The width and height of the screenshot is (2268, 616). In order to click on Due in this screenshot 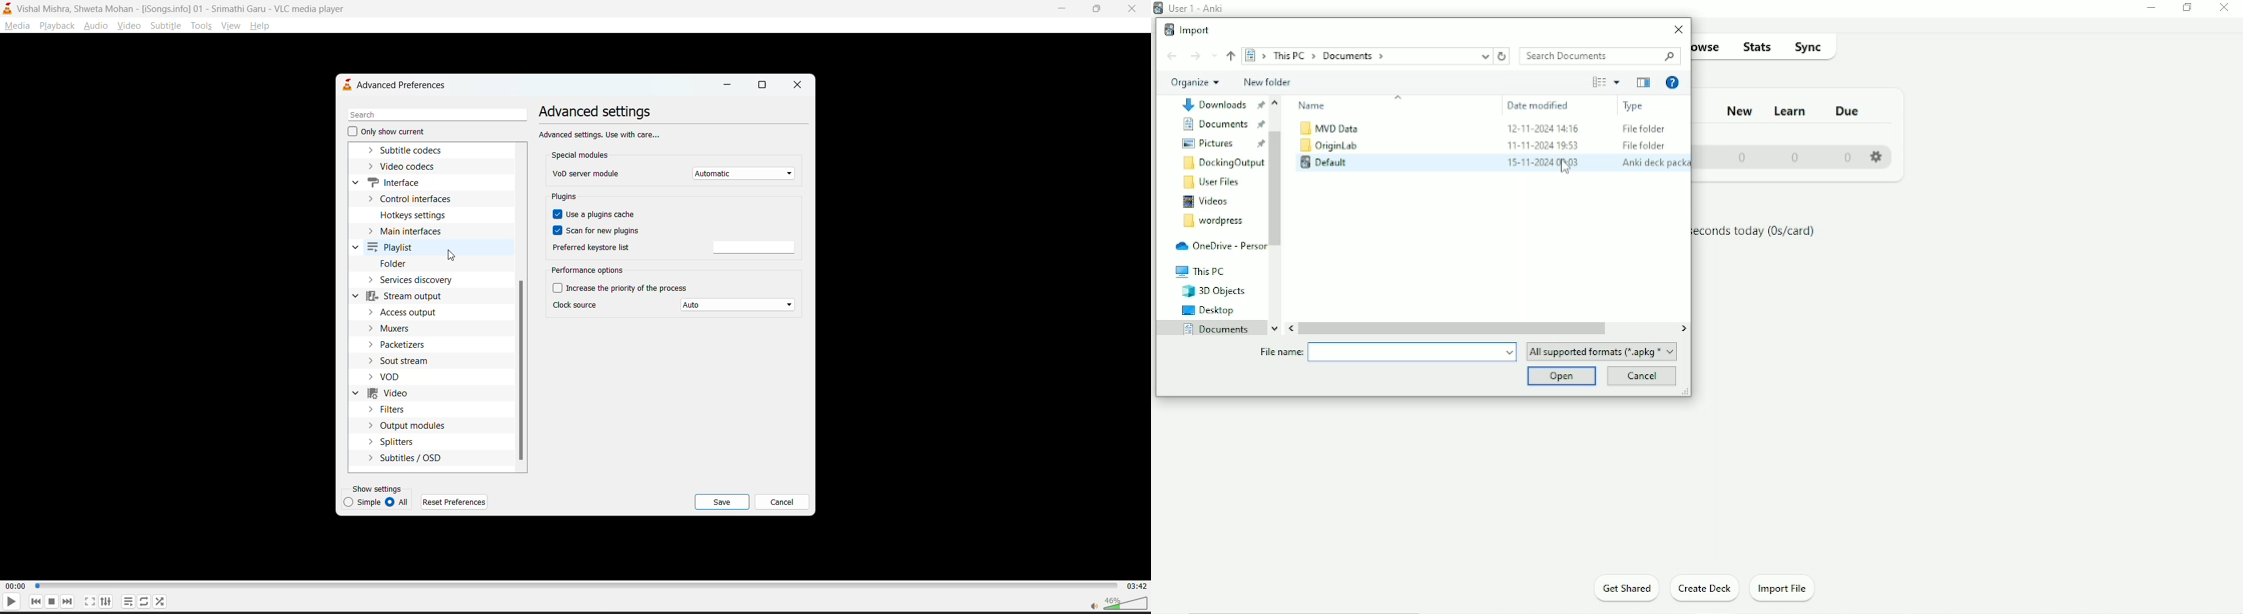, I will do `click(1848, 111)`.